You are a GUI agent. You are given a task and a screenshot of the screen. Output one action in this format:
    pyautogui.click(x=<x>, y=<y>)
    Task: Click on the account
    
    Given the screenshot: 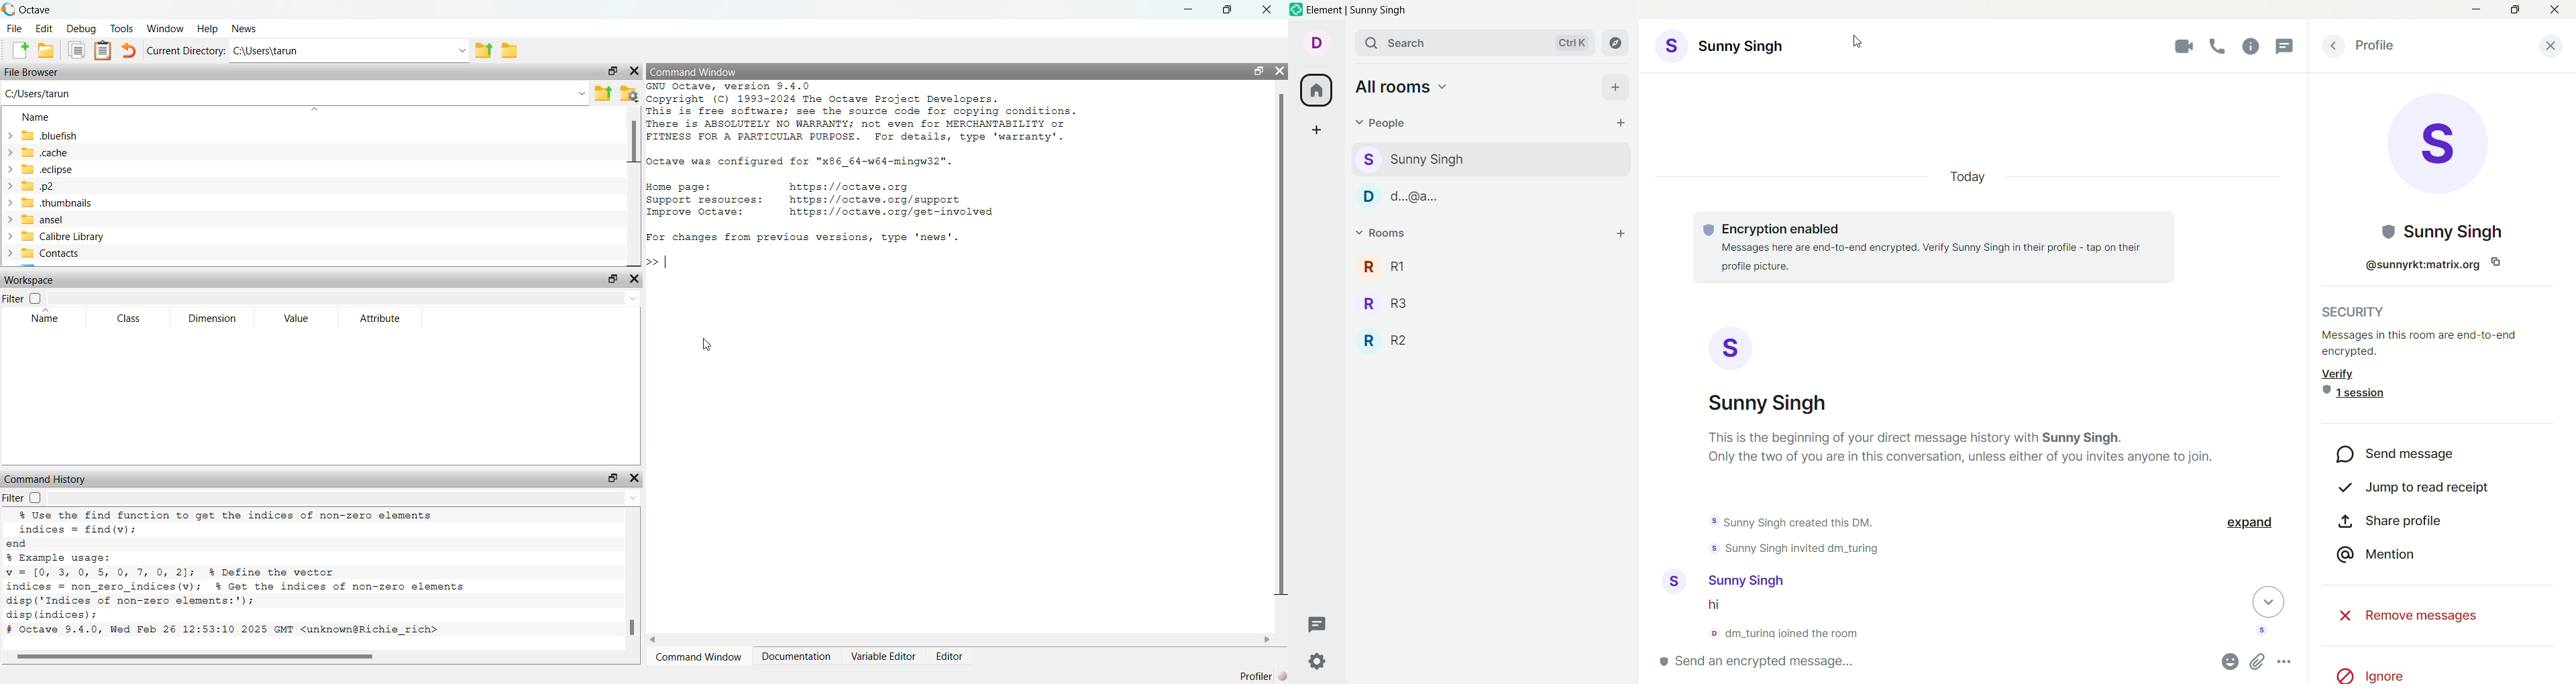 What is the action you would take?
    pyautogui.click(x=2440, y=147)
    